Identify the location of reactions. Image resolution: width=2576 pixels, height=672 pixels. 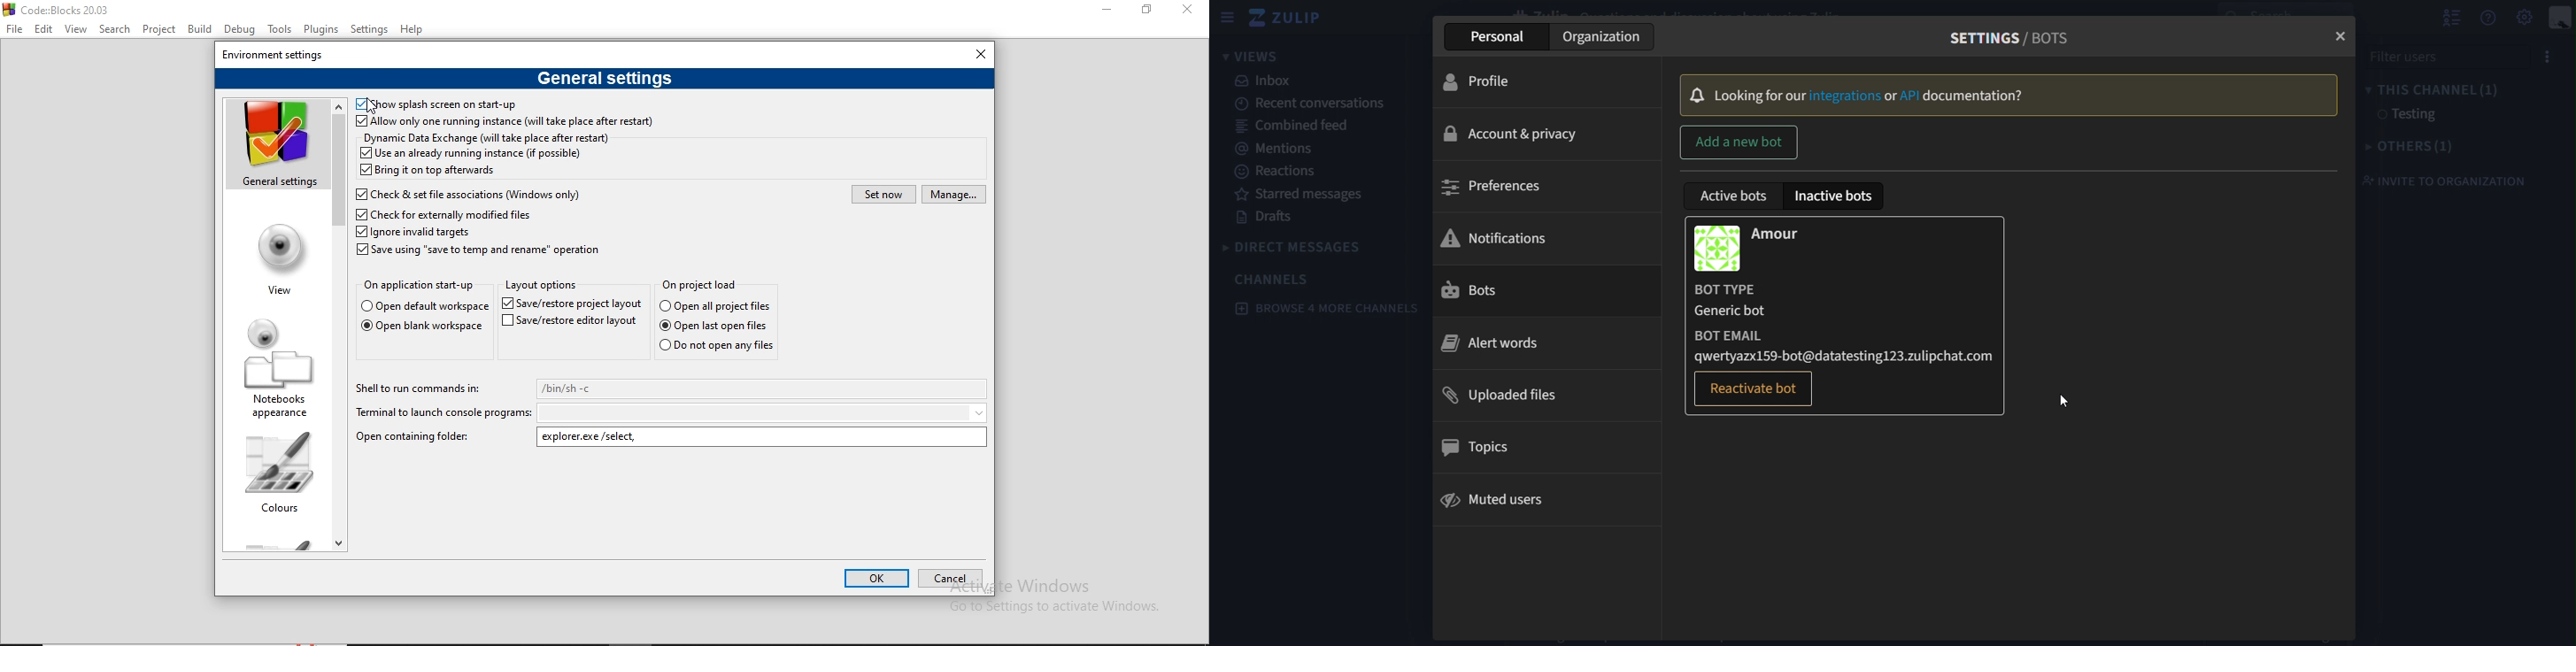
(1281, 172).